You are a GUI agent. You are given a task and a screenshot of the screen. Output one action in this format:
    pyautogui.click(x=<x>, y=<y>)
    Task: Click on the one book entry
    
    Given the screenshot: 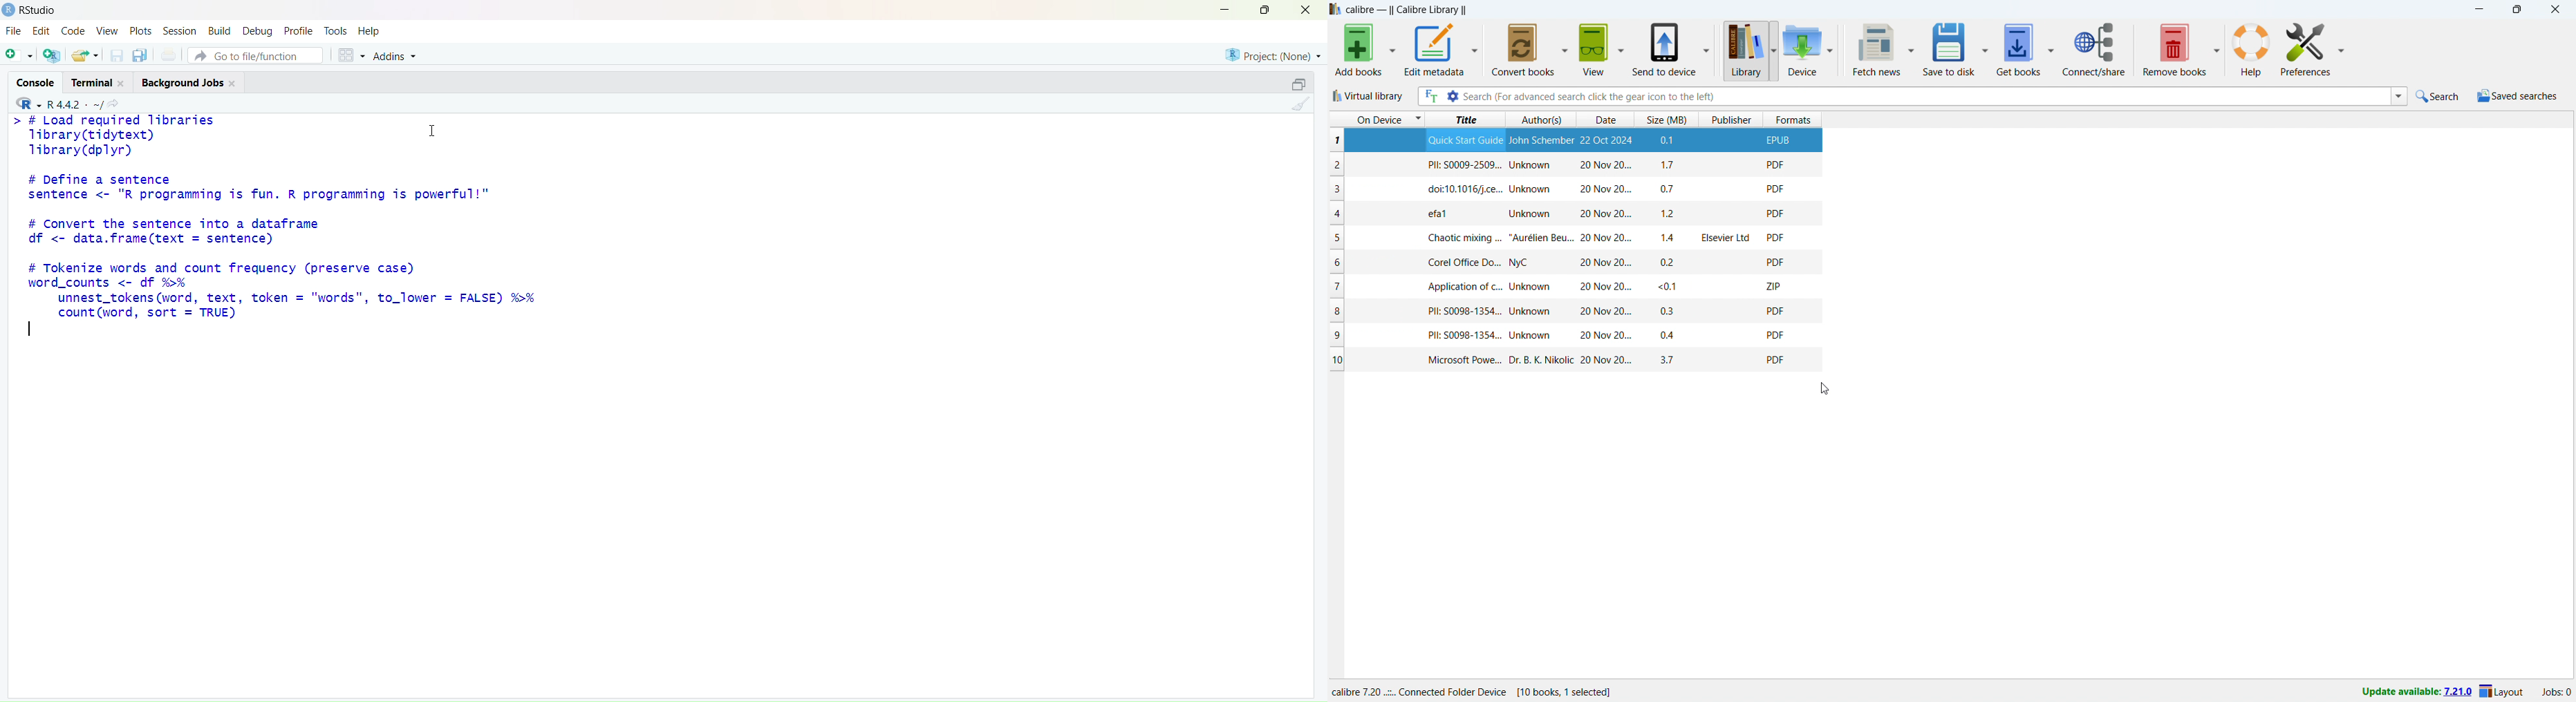 What is the action you would take?
    pyautogui.click(x=1573, y=238)
    